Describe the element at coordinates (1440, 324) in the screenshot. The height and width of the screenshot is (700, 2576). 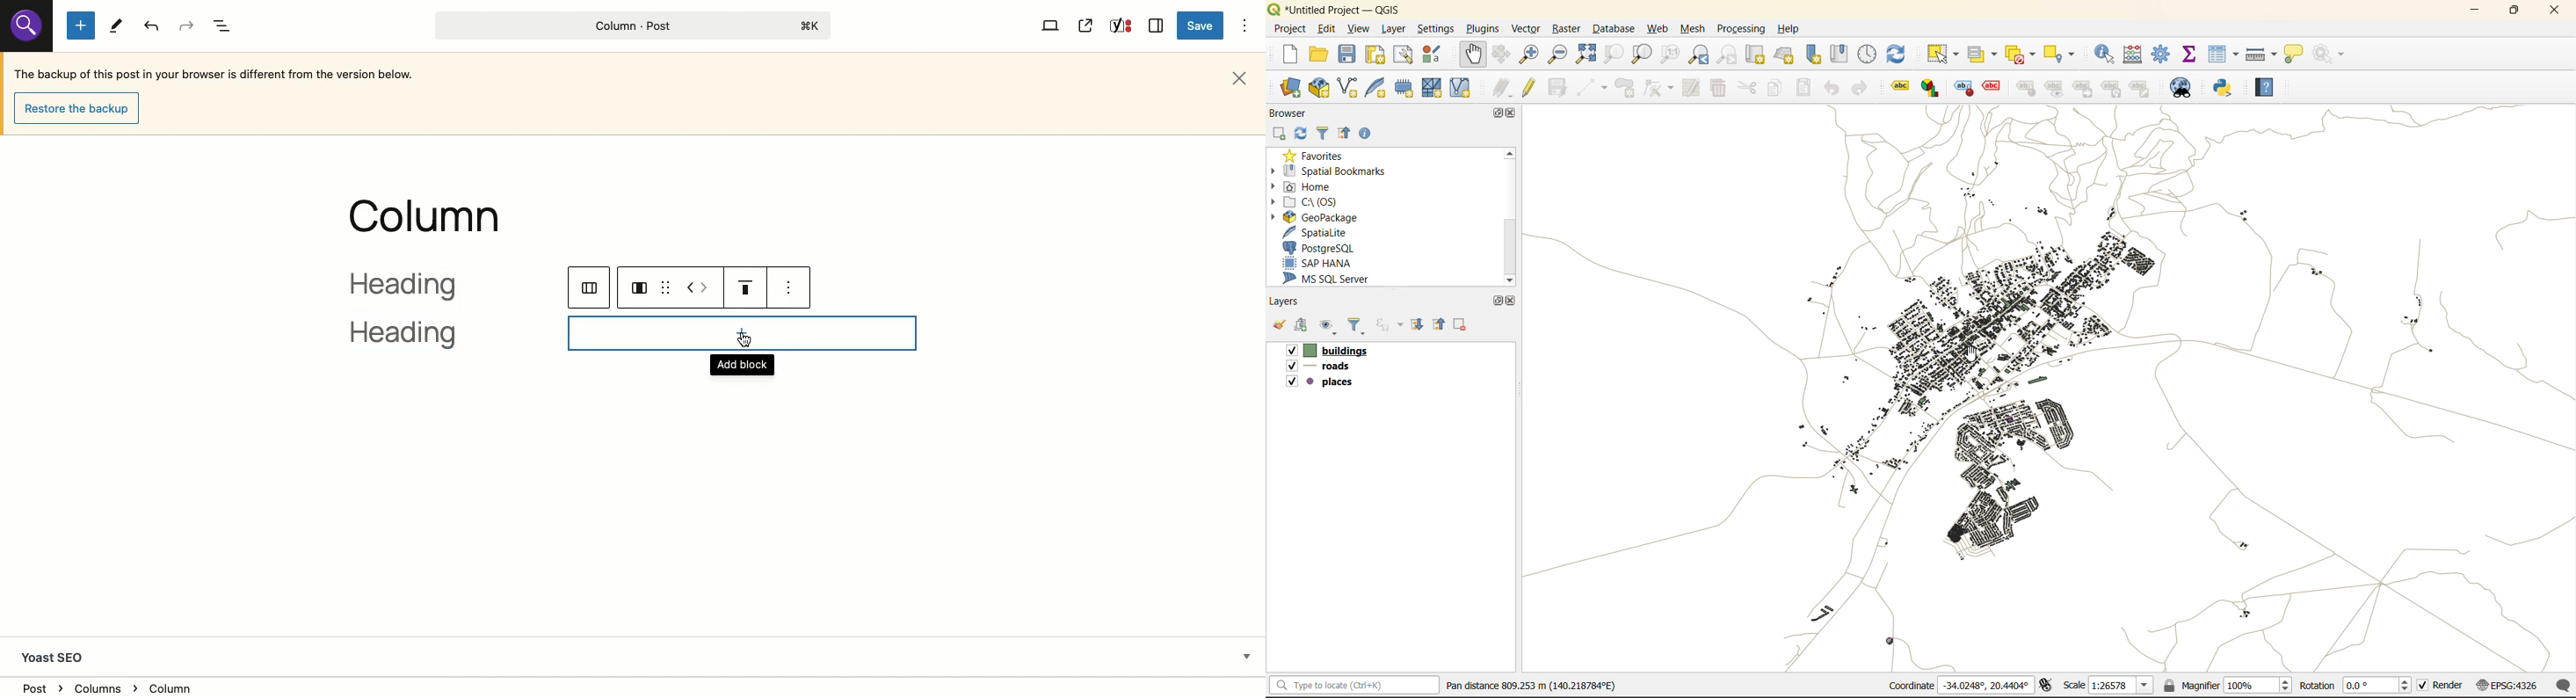
I see `collapse all` at that location.